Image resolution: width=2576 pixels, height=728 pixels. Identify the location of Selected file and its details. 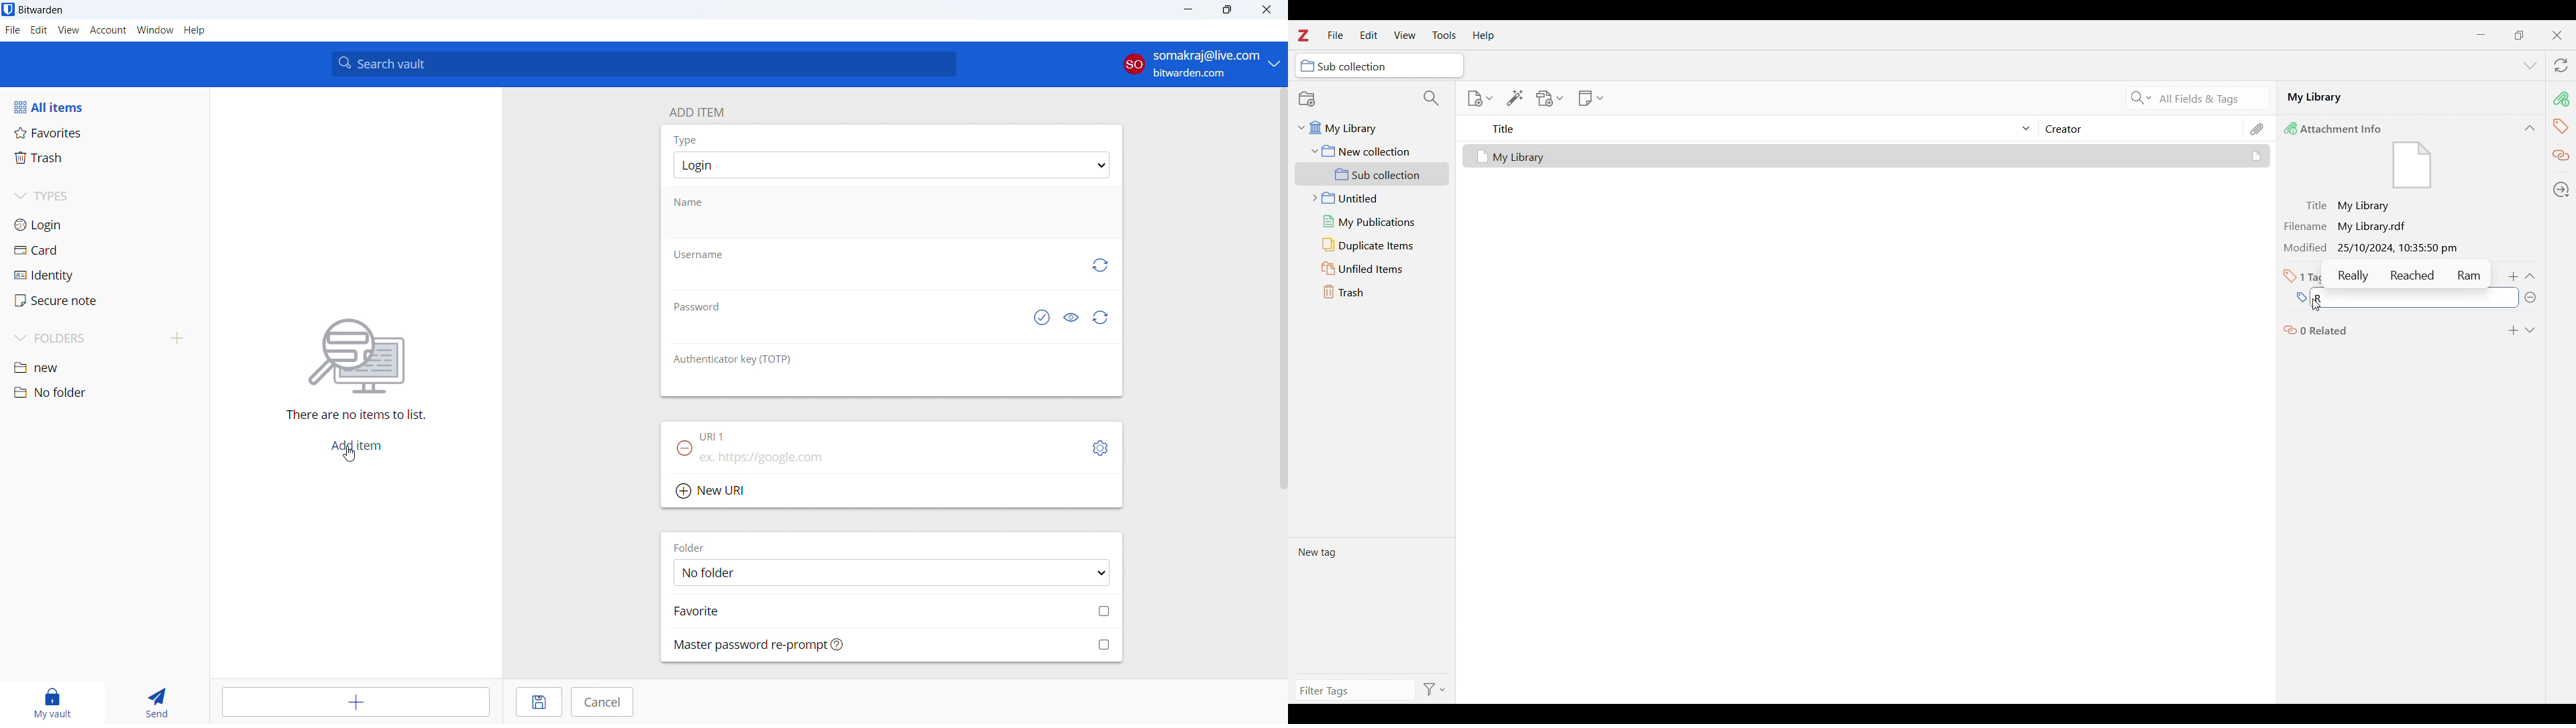
(1867, 156).